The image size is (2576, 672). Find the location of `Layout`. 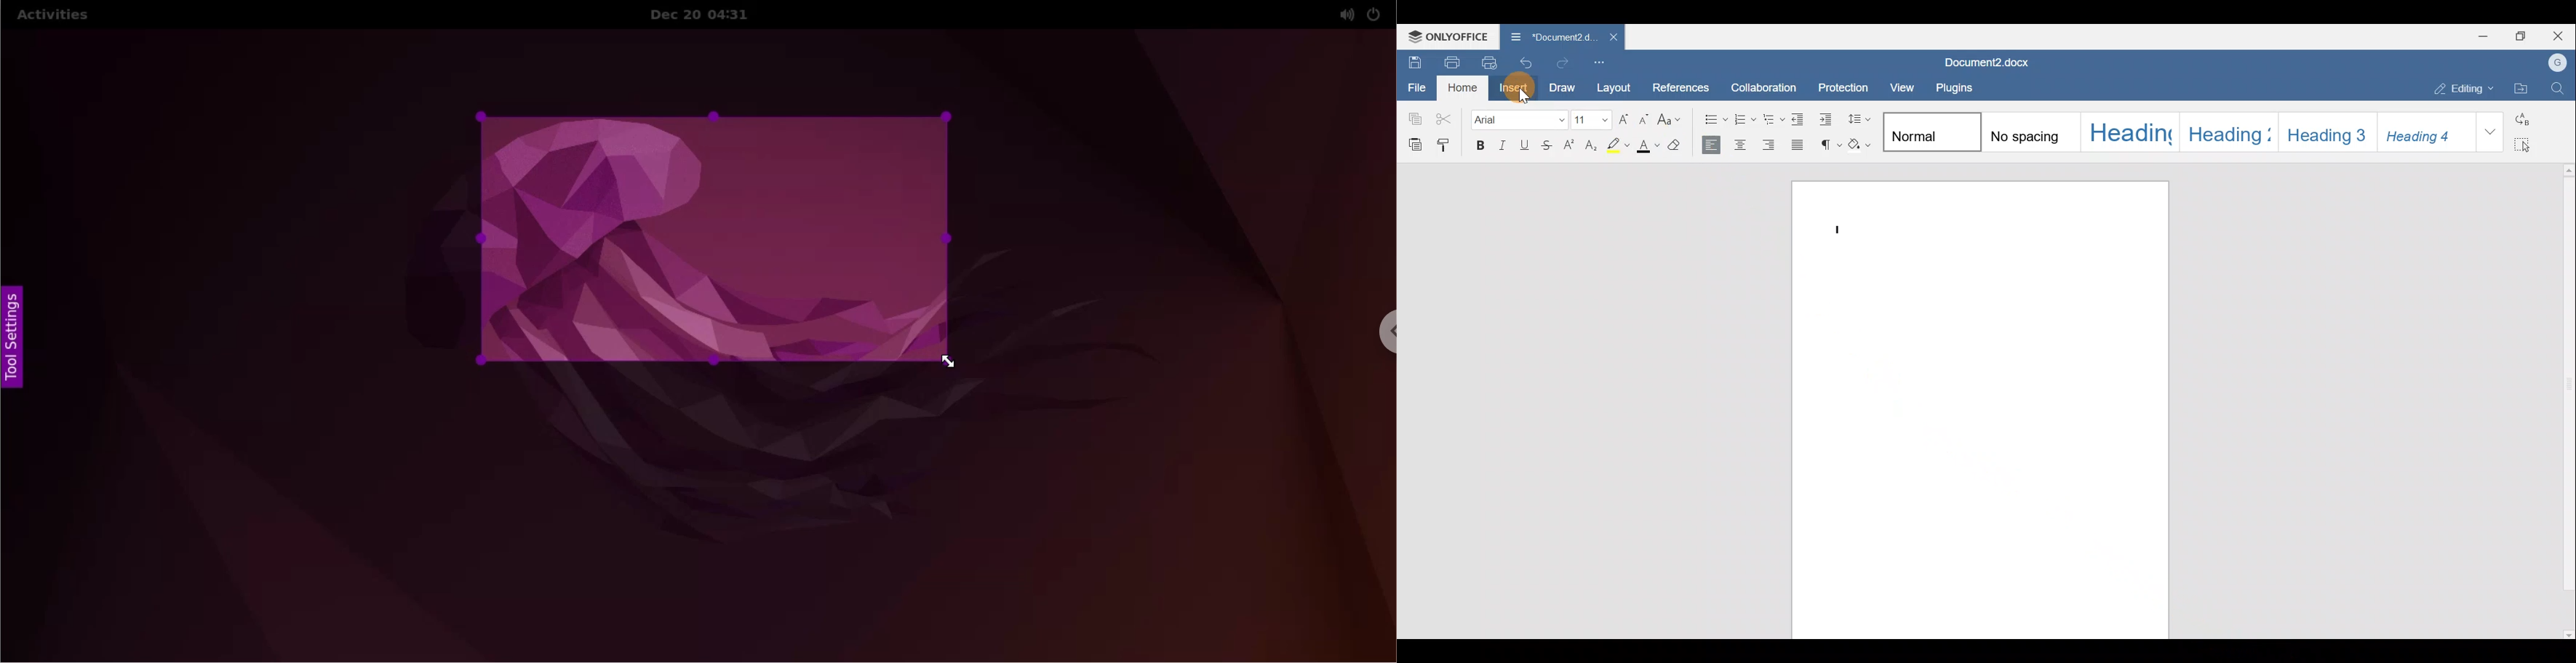

Layout is located at coordinates (1614, 89).